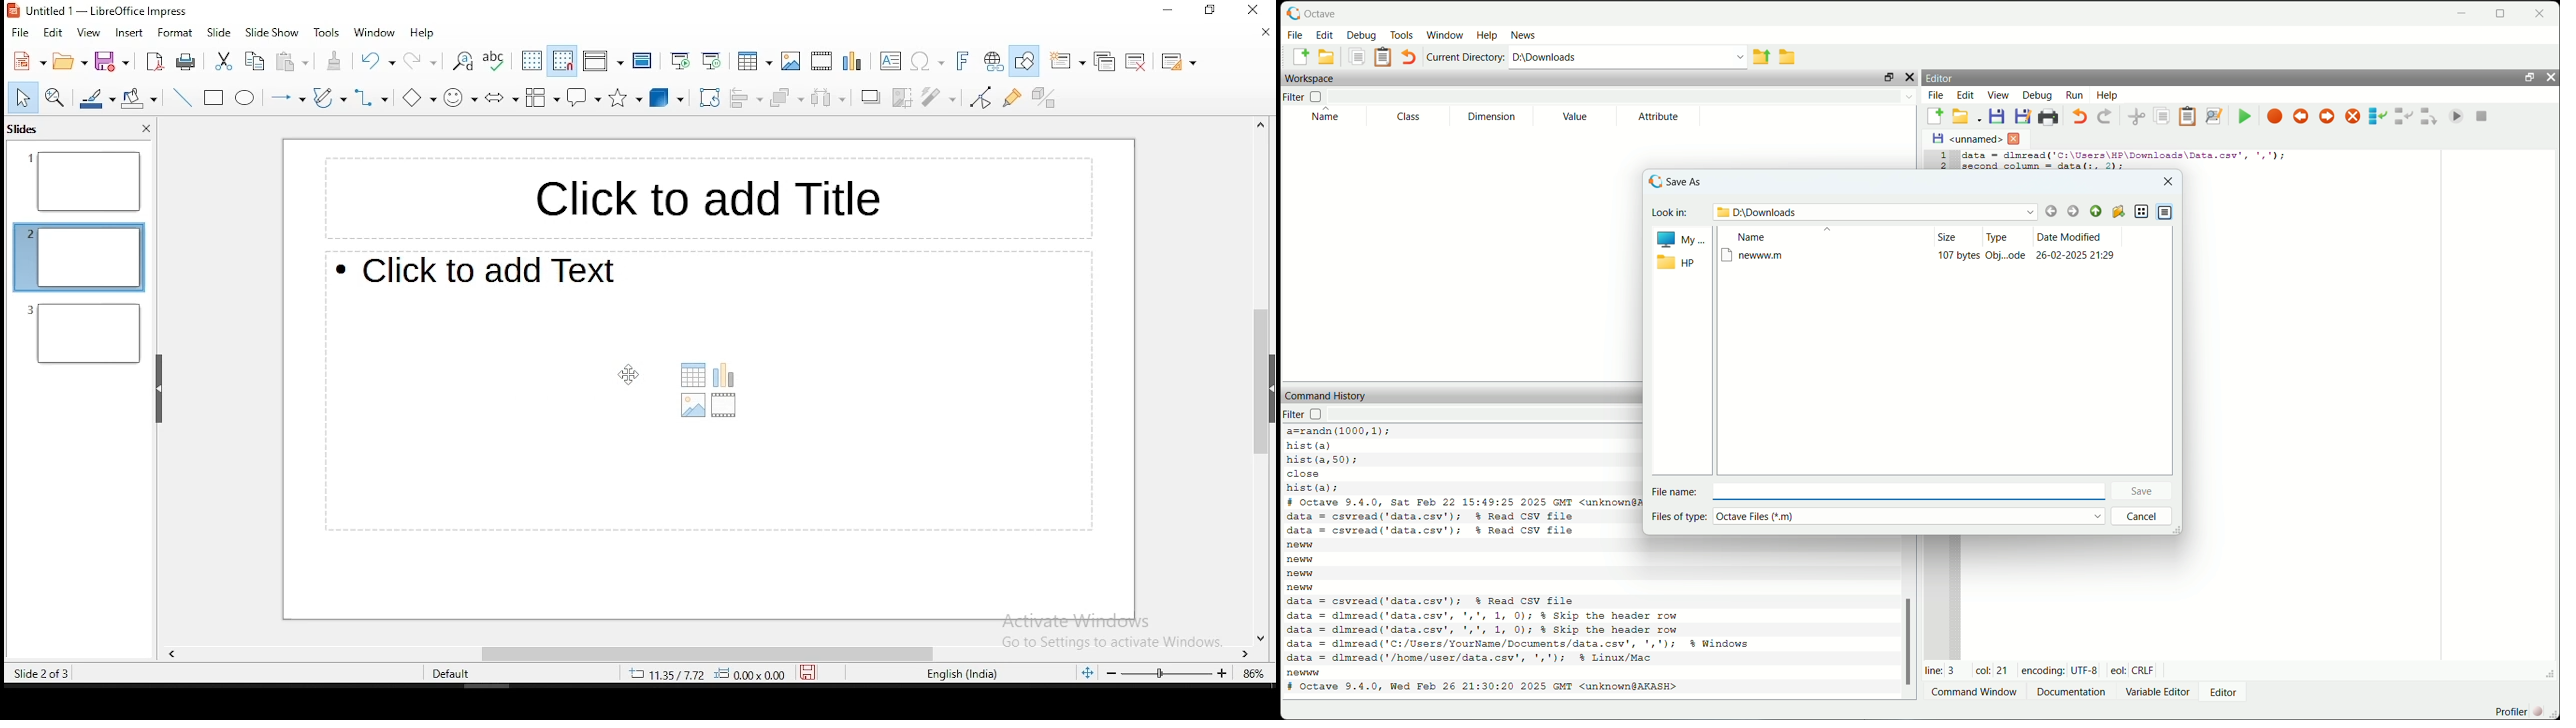 This screenshot has height=728, width=2576. What do you see at coordinates (540, 99) in the screenshot?
I see `flowchart` at bounding box center [540, 99].